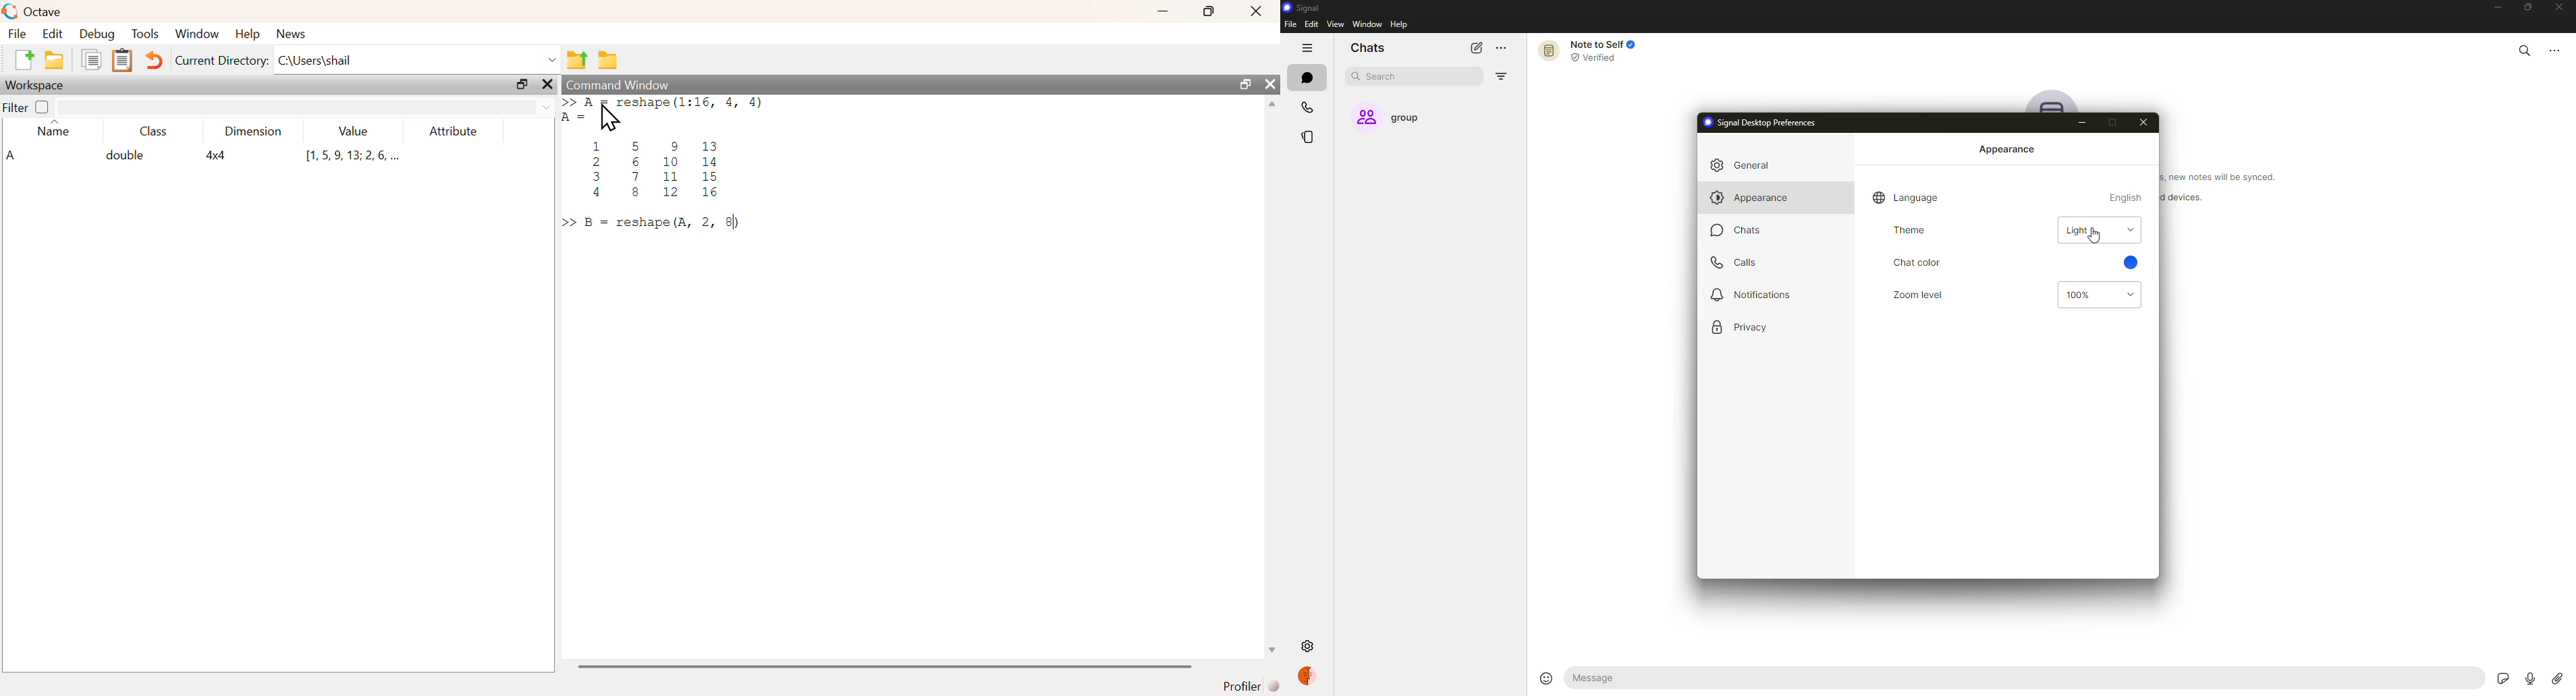  Describe the element at coordinates (1386, 77) in the screenshot. I see `search` at that location.